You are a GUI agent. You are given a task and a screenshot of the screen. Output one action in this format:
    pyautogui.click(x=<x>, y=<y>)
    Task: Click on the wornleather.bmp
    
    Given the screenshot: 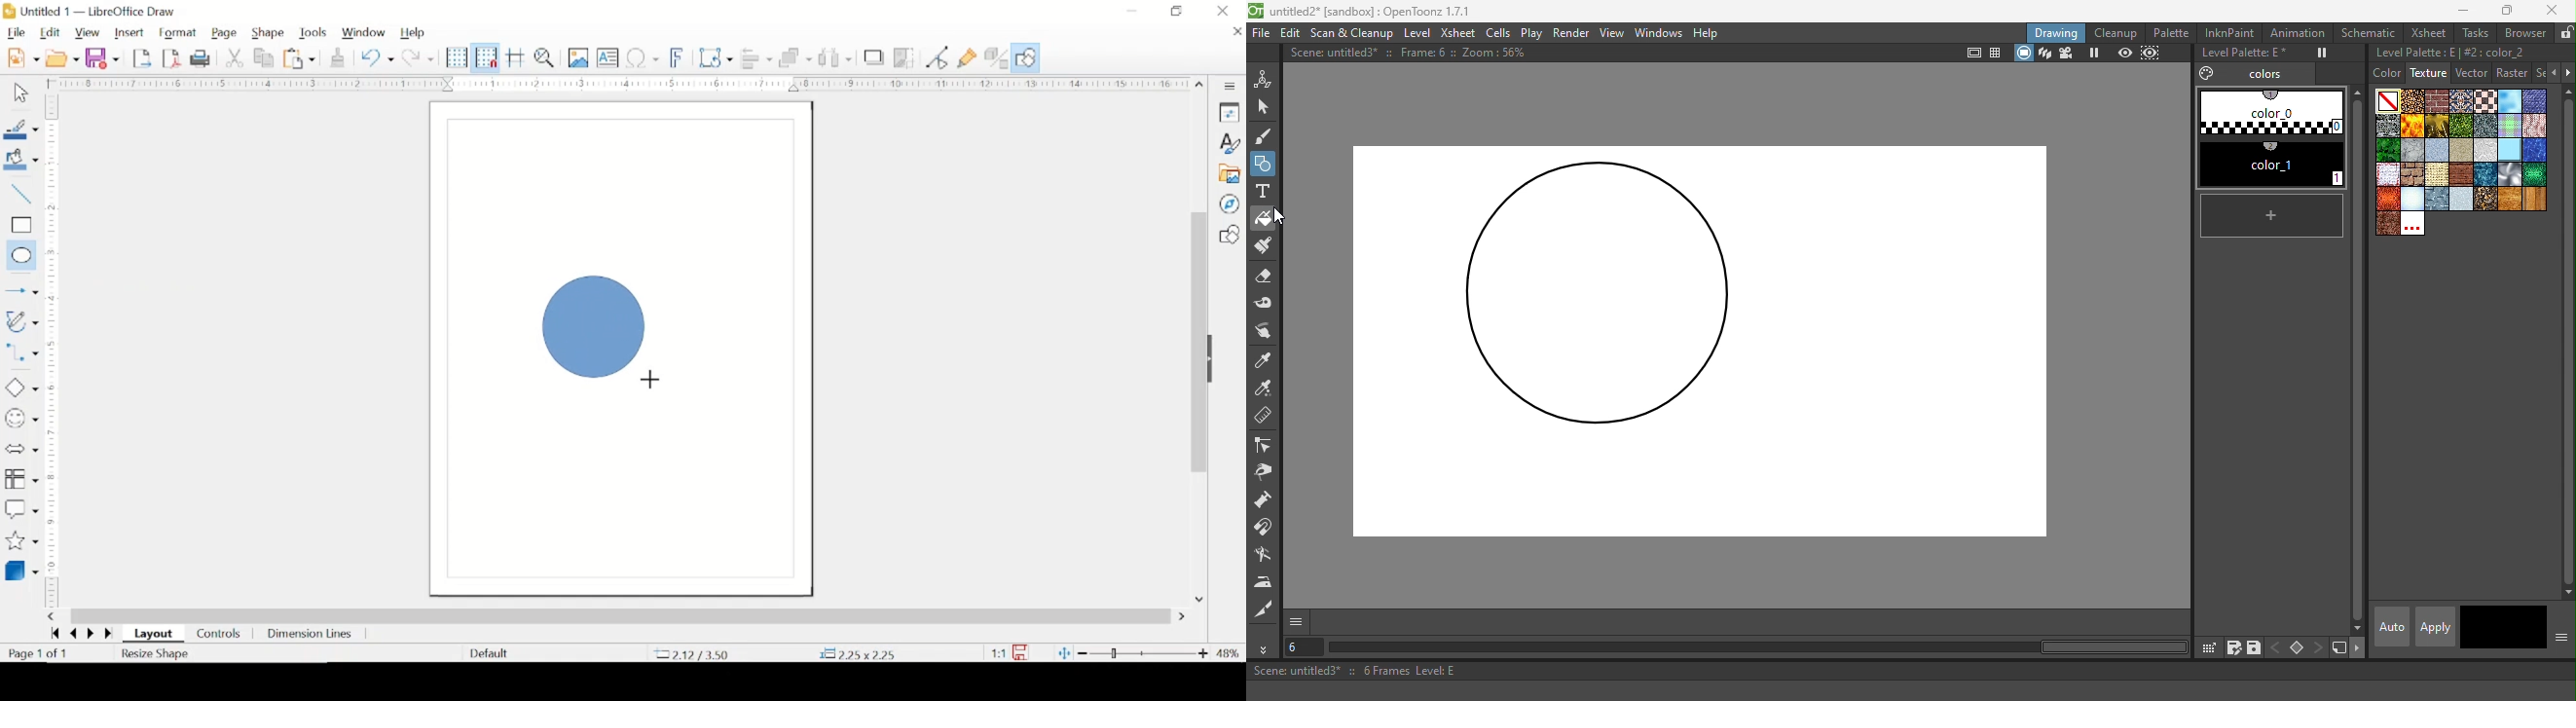 What is the action you would take?
    pyautogui.click(x=2389, y=225)
    